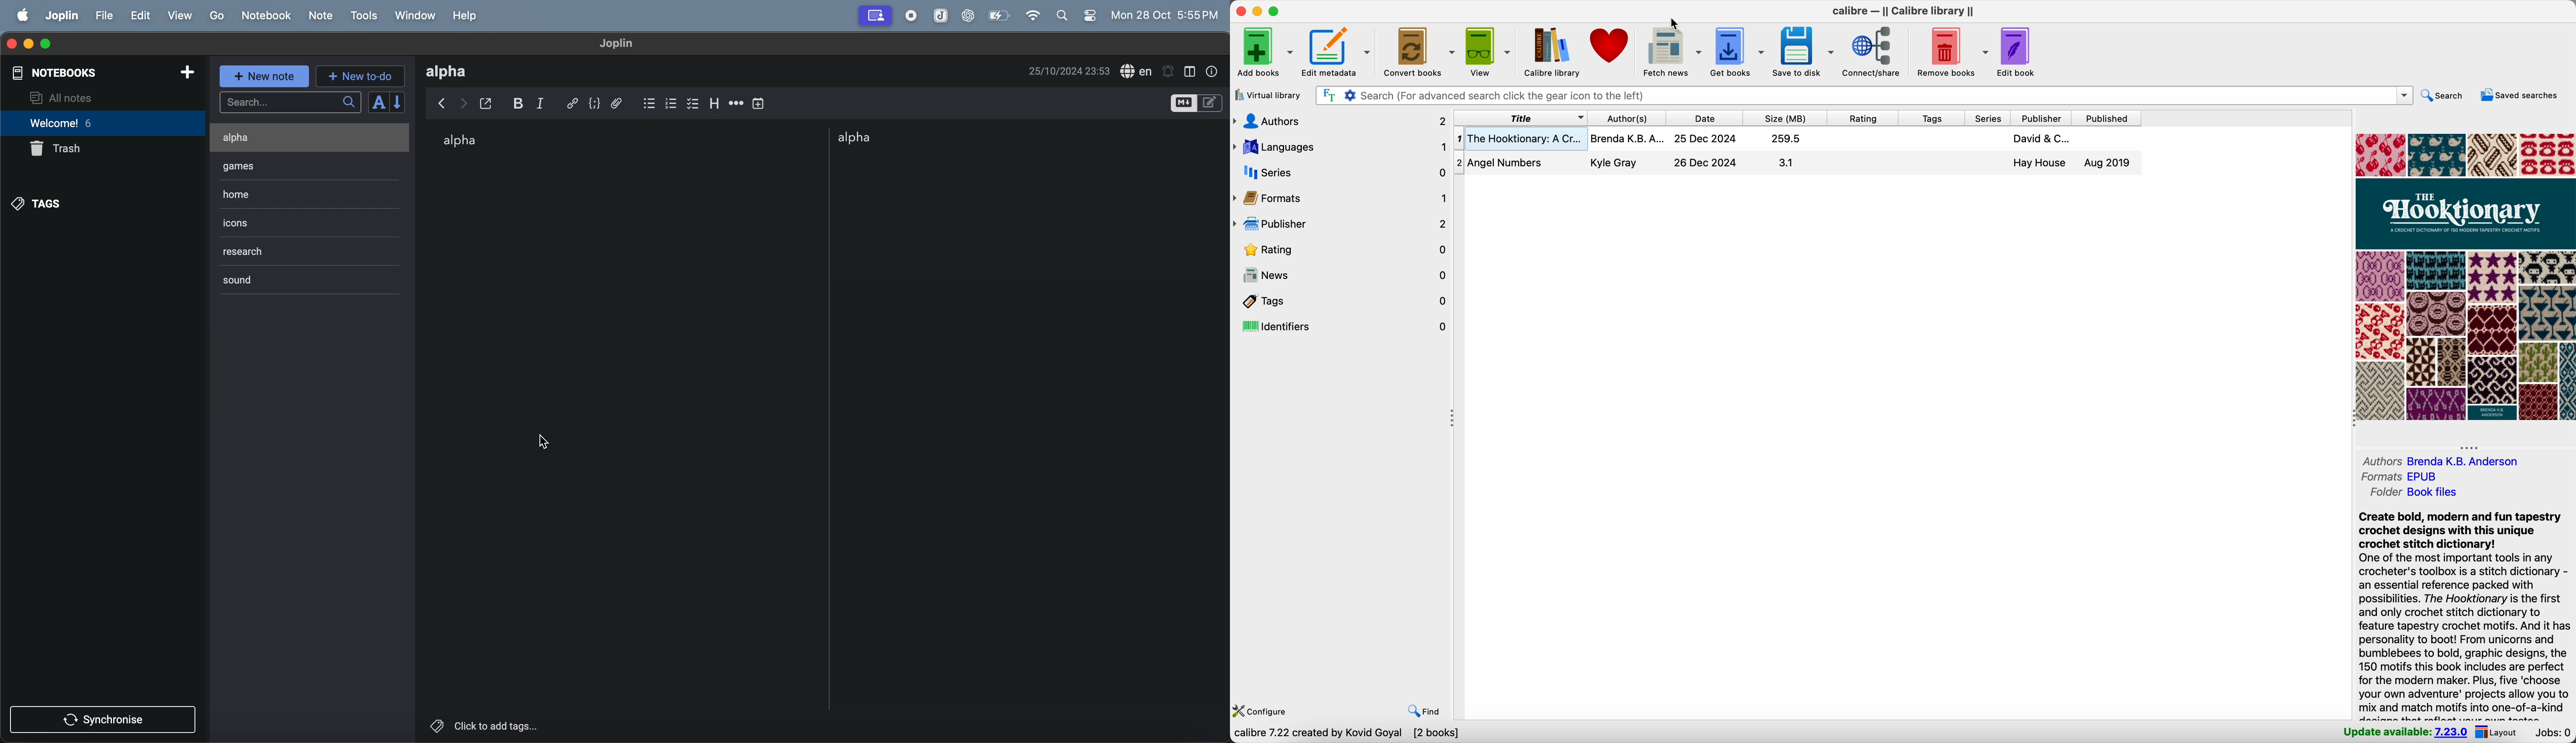 This screenshot has height=756, width=2576. What do you see at coordinates (1215, 70) in the screenshot?
I see `note properties` at bounding box center [1215, 70].